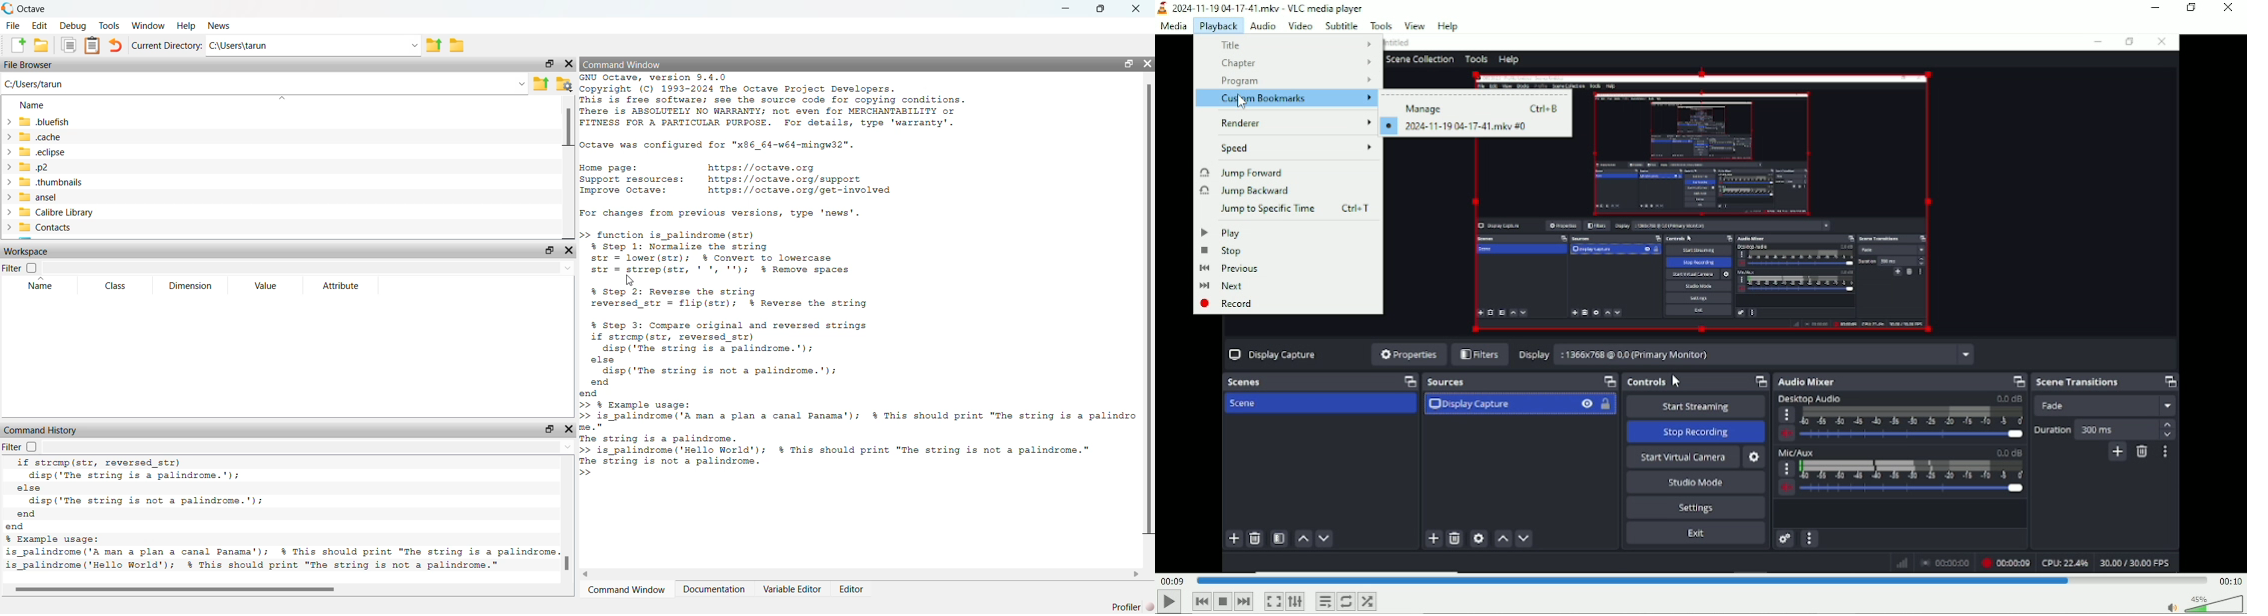 The width and height of the screenshot is (2268, 616). Describe the element at coordinates (75, 182) in the screenshot. I see `.thumbnails` at that location.